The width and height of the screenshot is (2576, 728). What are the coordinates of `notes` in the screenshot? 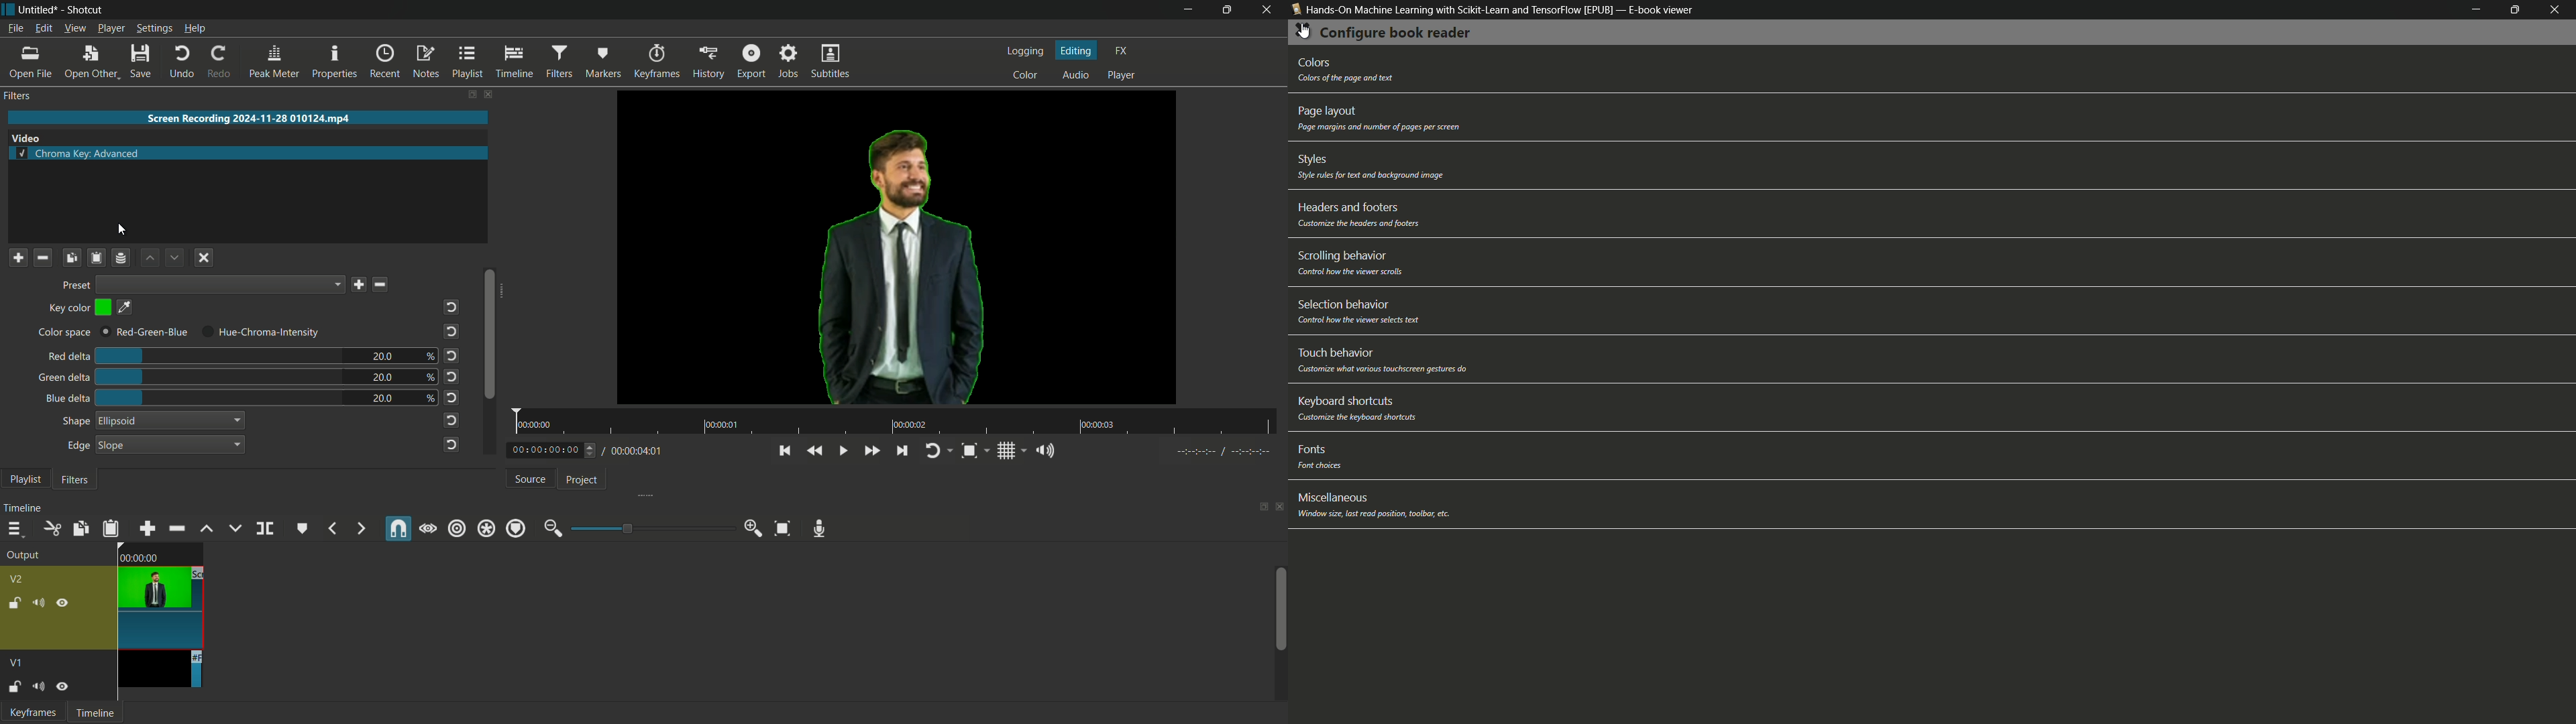 It's located at (425, 62).